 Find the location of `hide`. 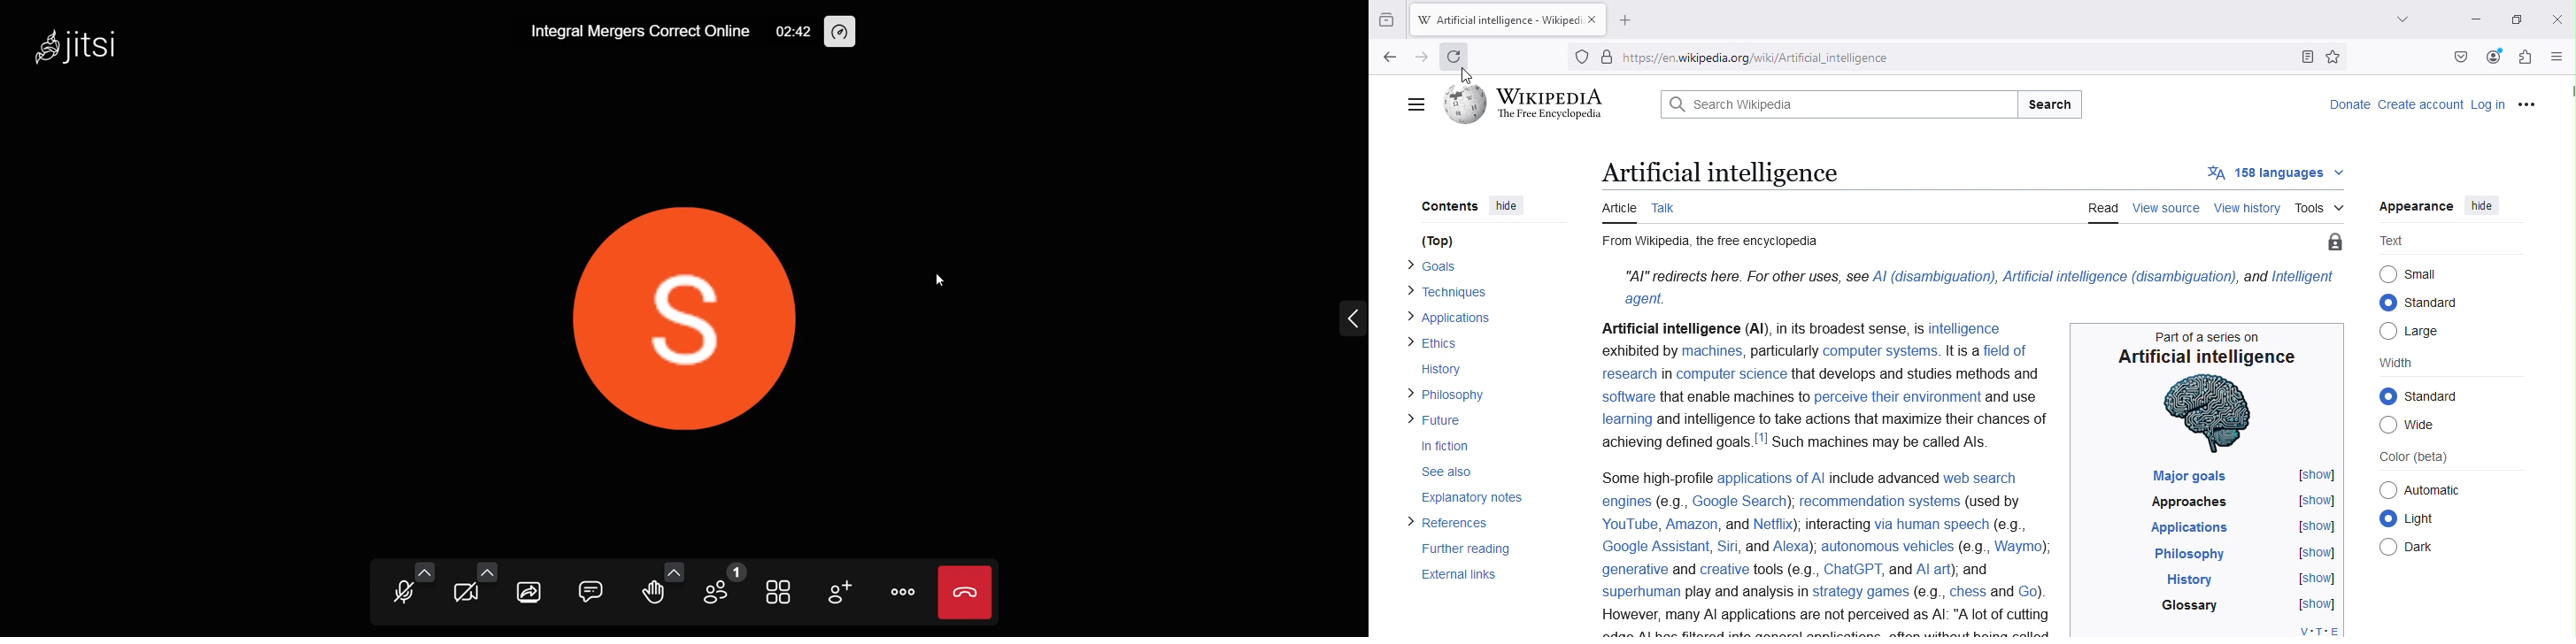

hide is located at coordinates (2487, 205).